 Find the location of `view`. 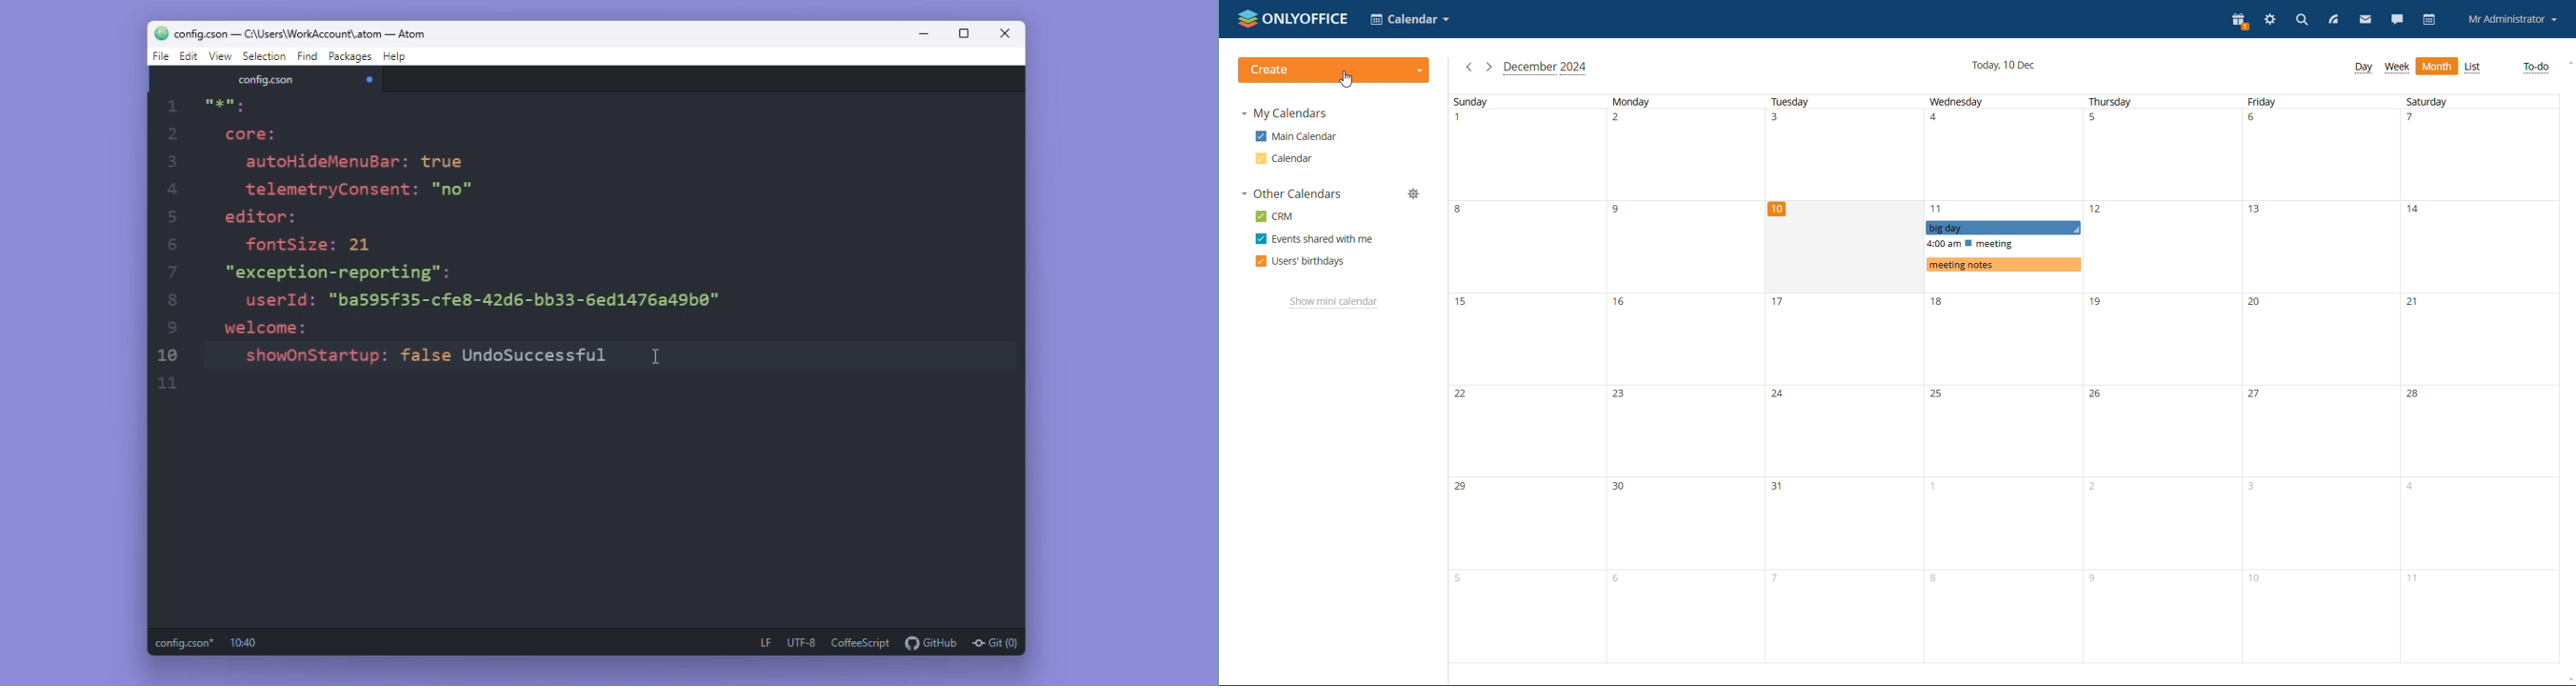

view is located at coordinates (222, 56).